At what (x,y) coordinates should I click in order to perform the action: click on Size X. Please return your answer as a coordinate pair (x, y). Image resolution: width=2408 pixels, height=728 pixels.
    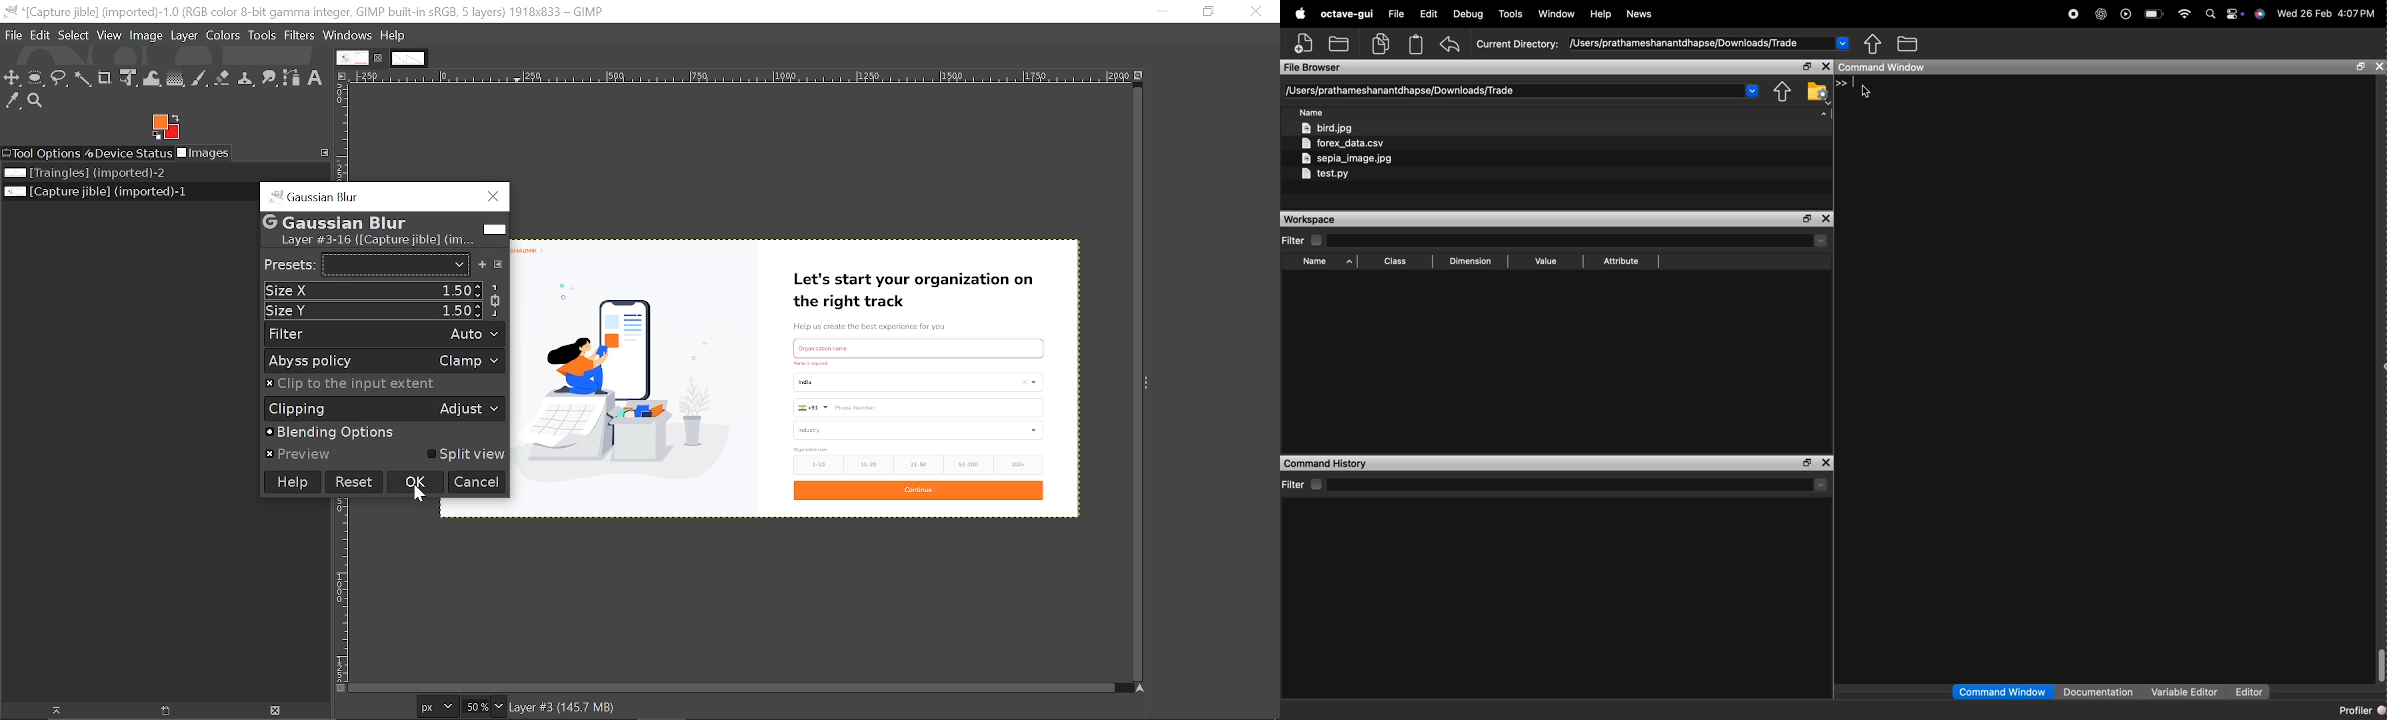
    Looking at the image, I should click on (374, 290).